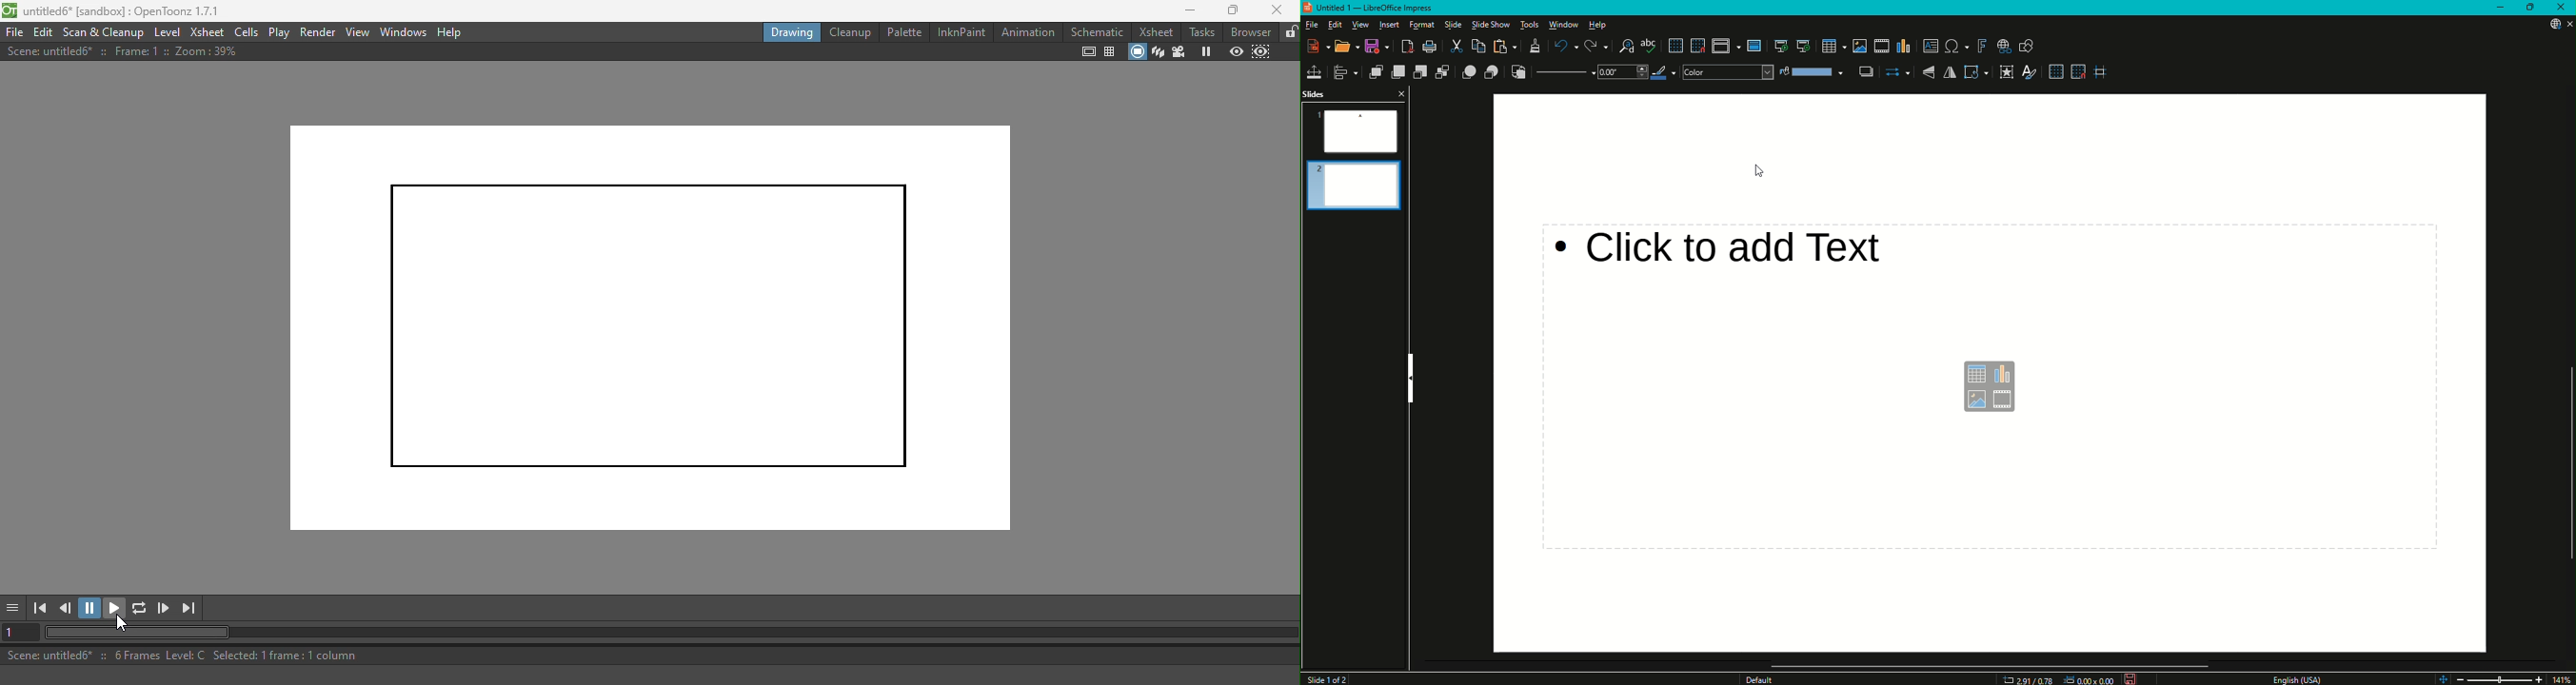  Describe the element at coordinates (1356, 188) in the screenshot. I see `Slide 2 Preview` at that location.